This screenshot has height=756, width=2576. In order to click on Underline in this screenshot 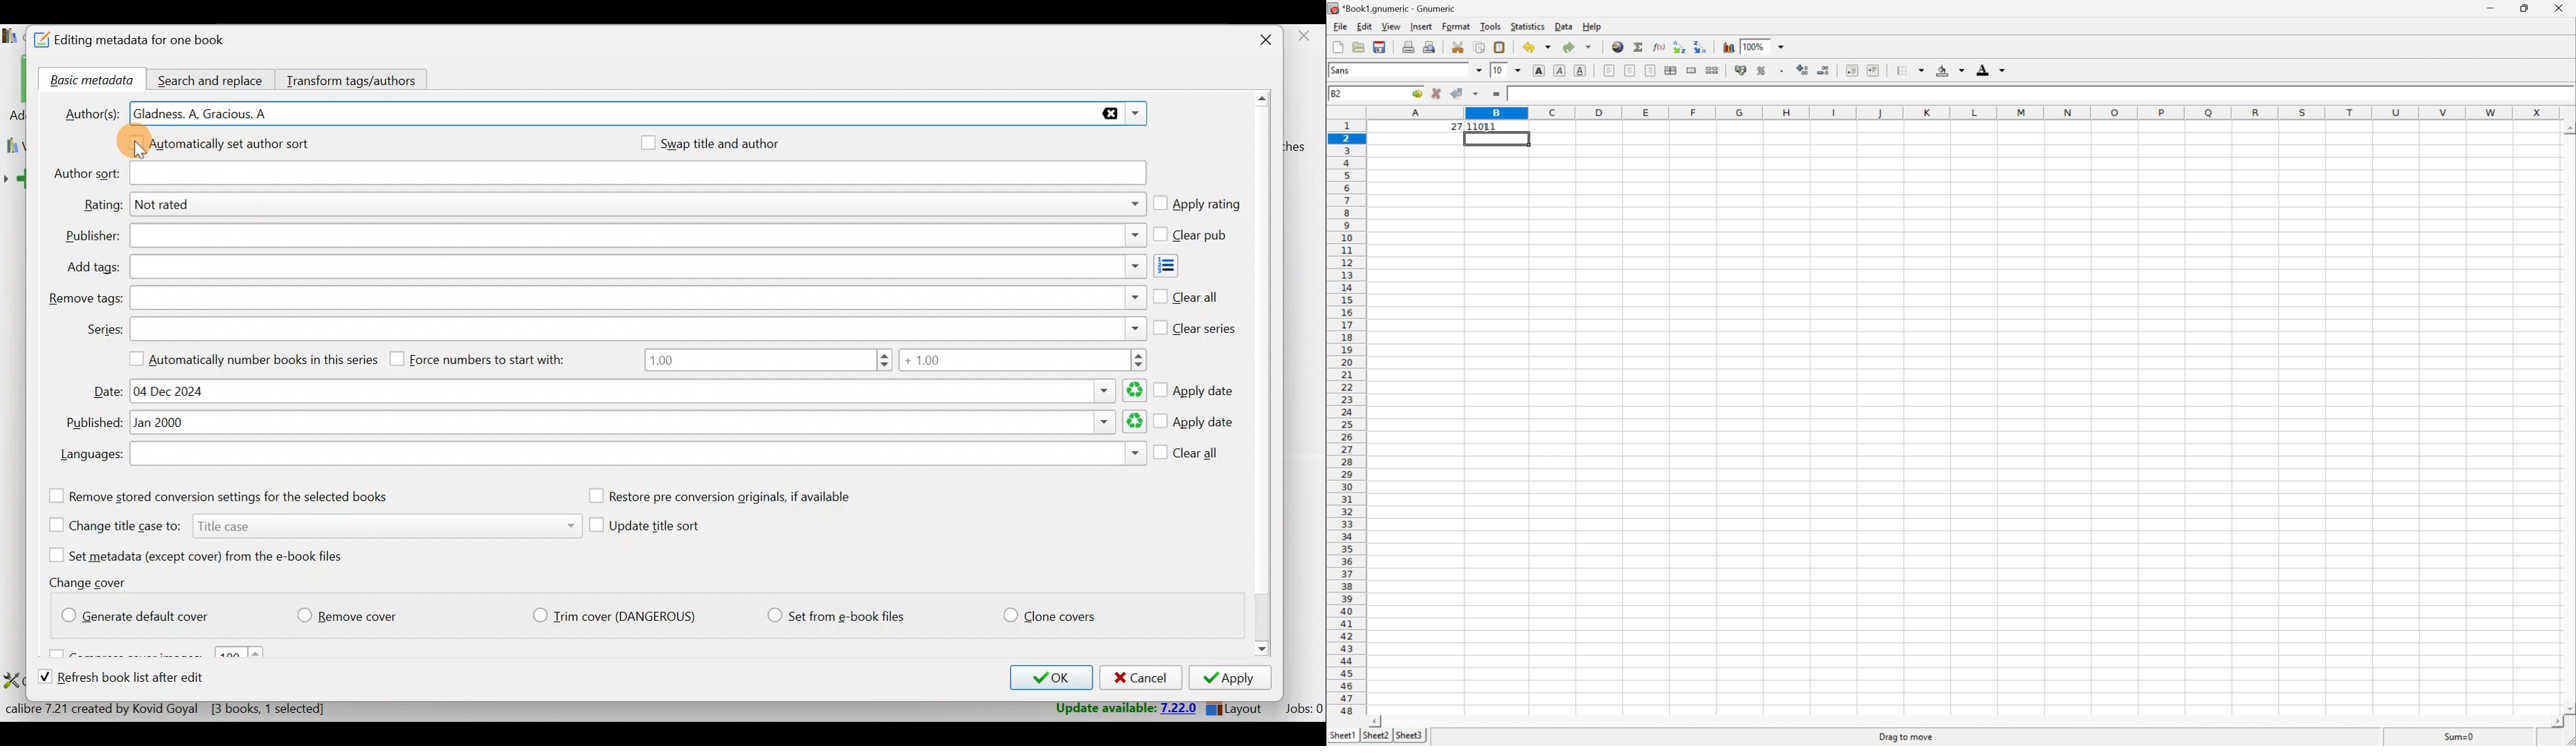, I will do `click(1580, 72)`.